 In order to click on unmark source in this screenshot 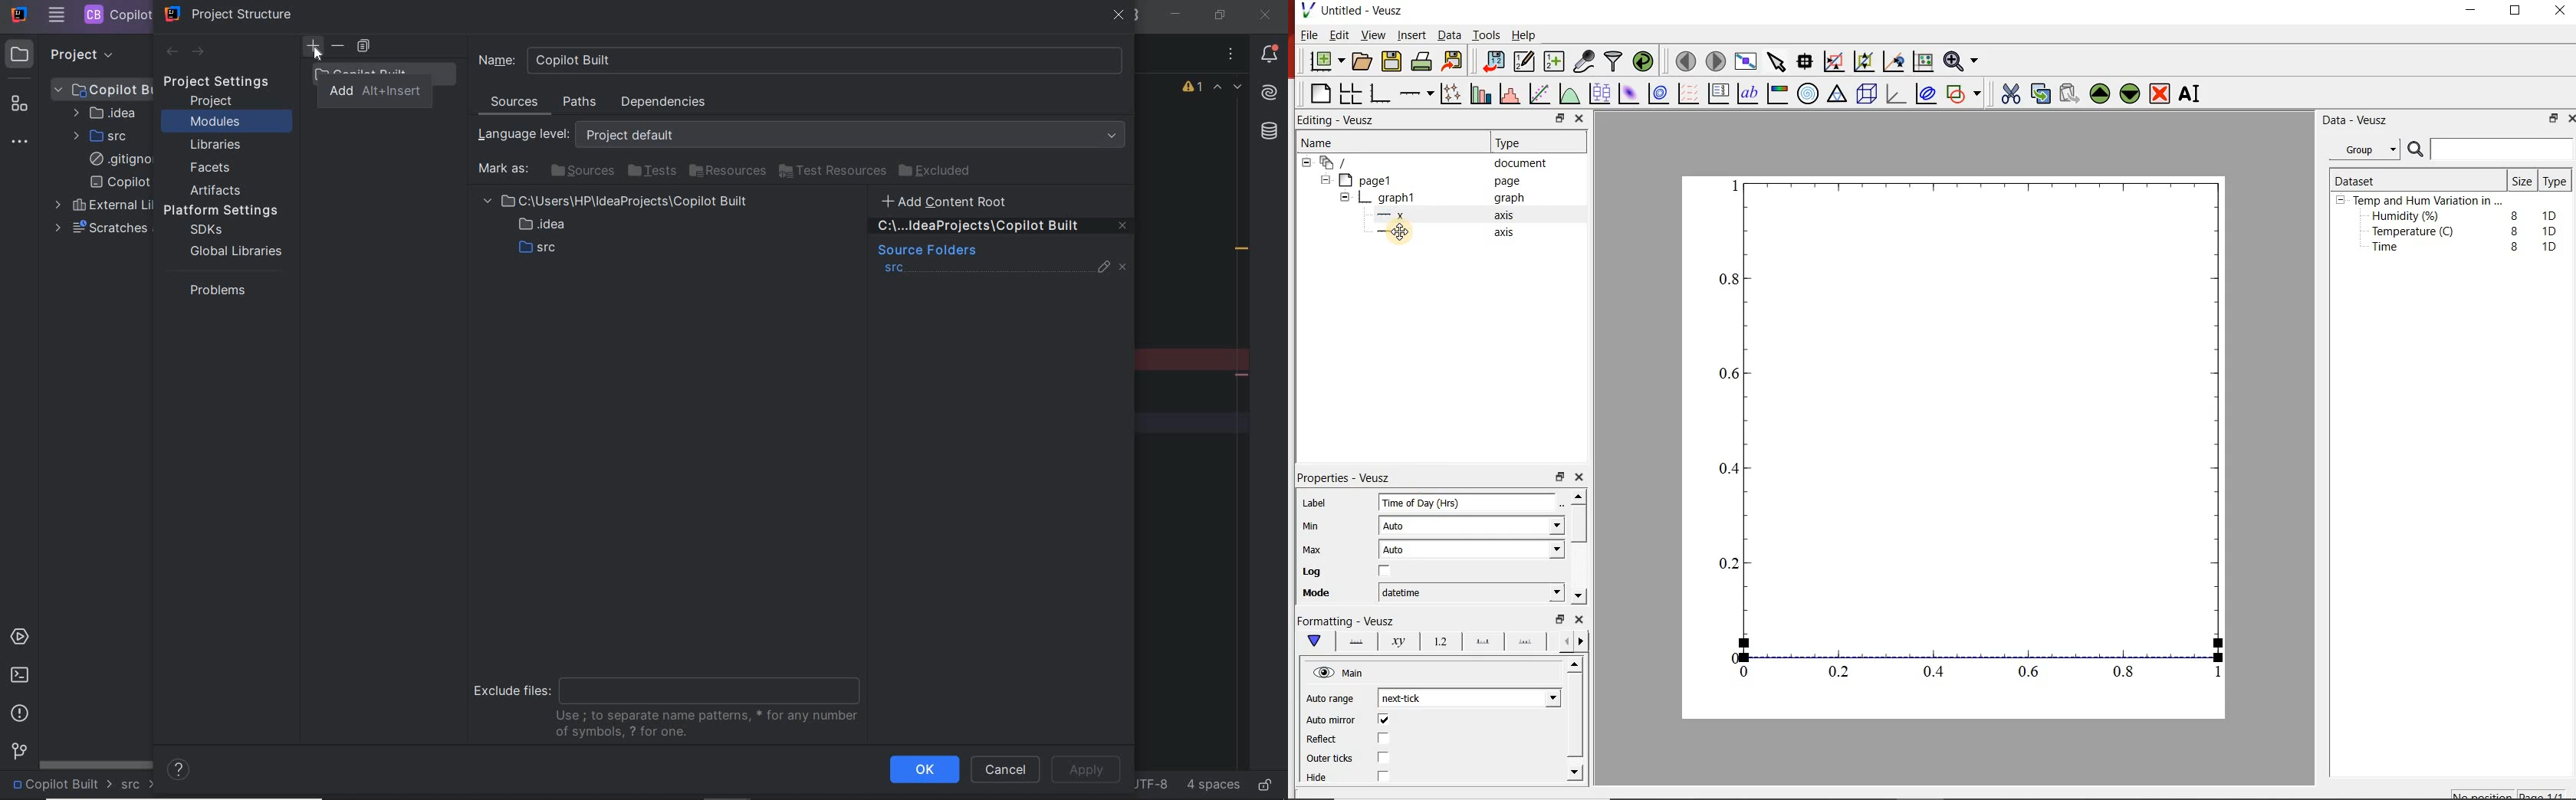, I will do `click(1125, 267)`.